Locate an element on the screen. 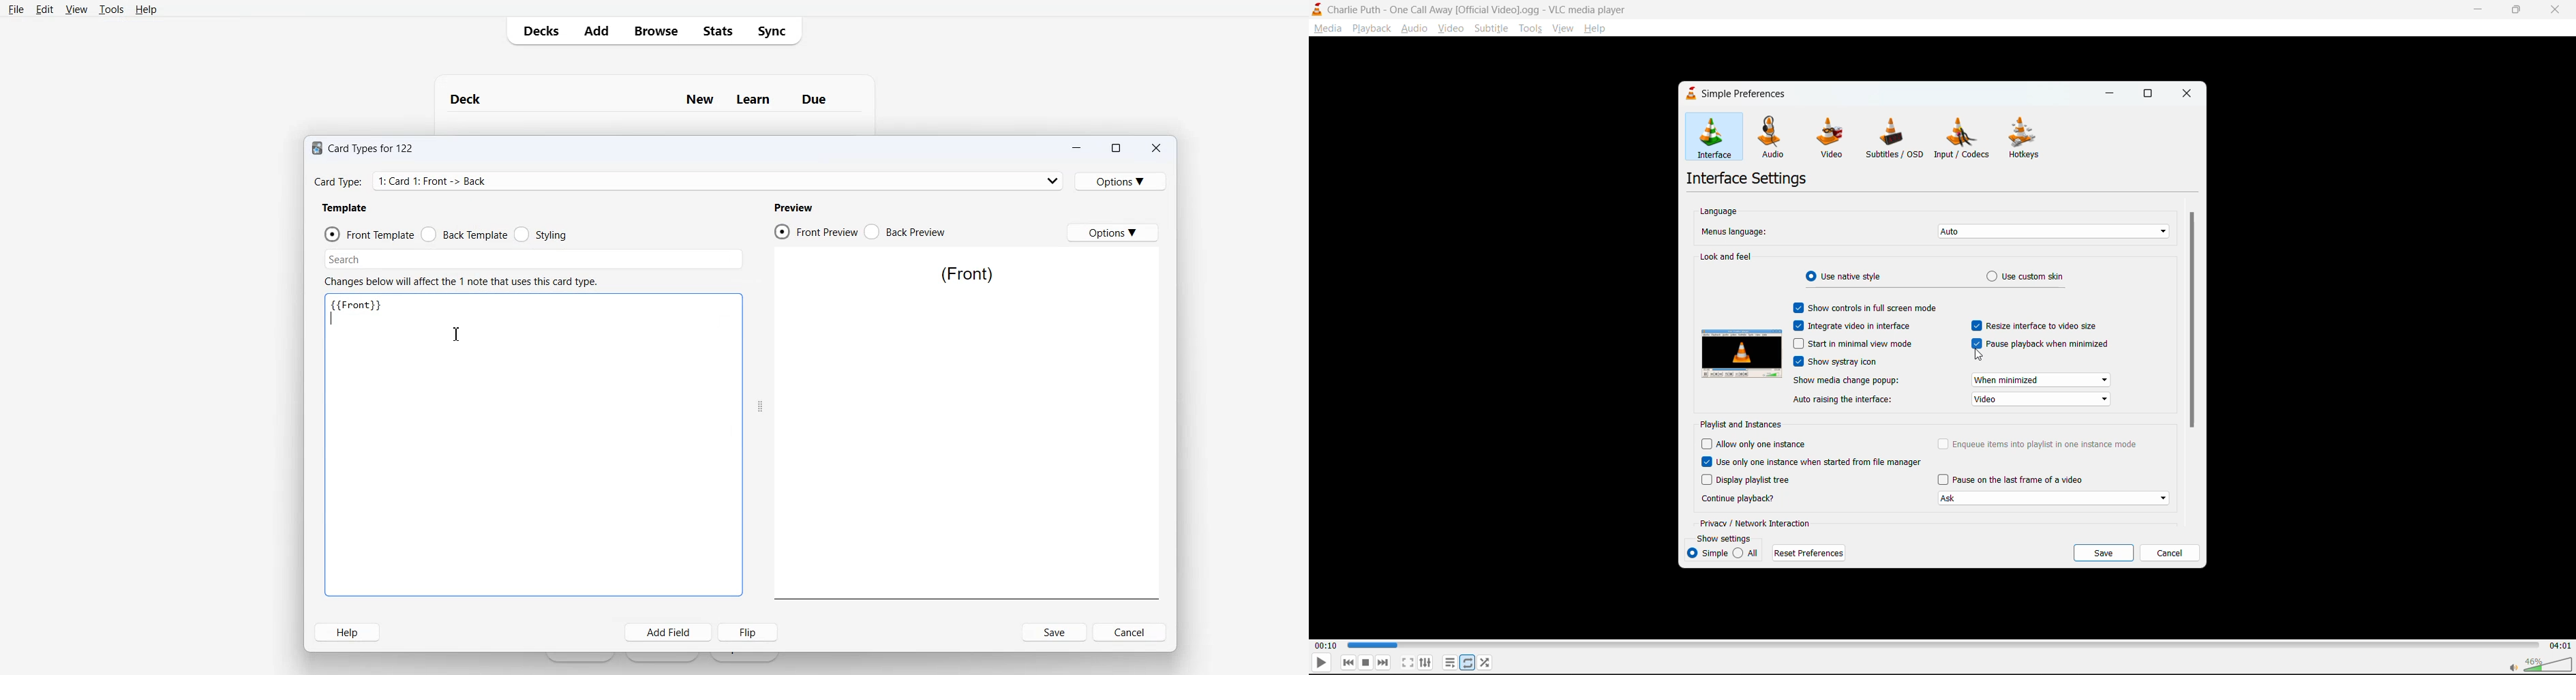 The height and width of the screenshot is (700, 2576). Checbox is located at coordinates (1706, 444).